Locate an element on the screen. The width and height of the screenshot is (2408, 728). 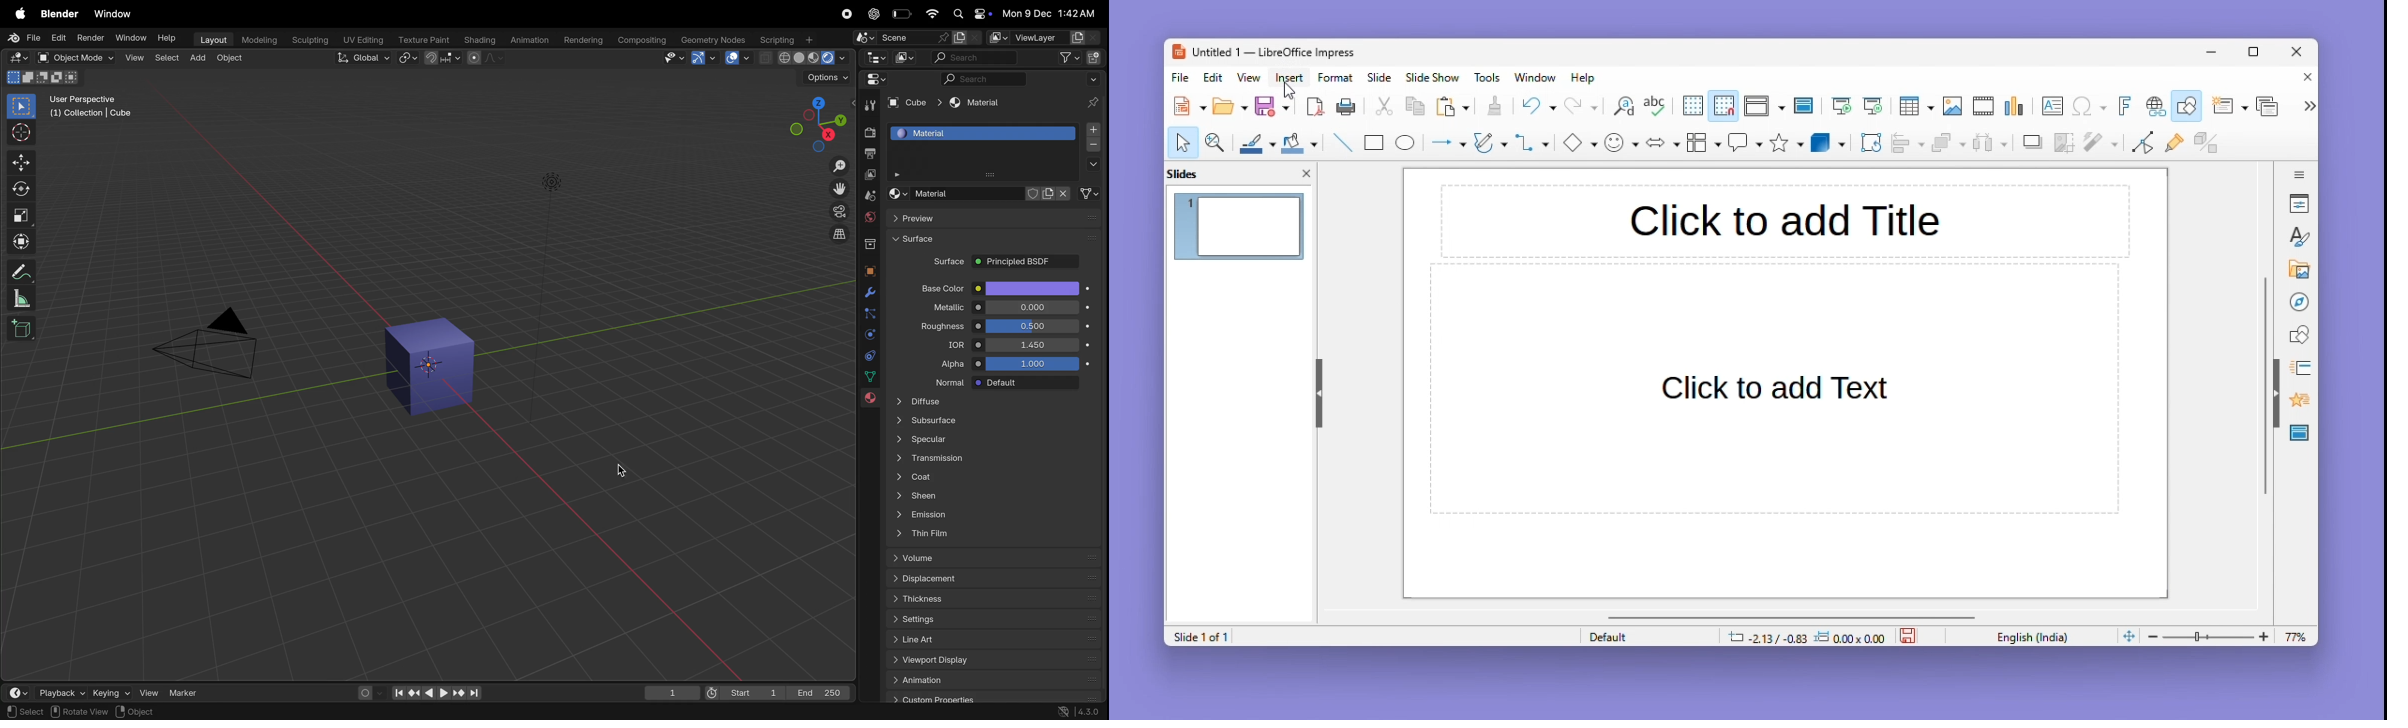
Video is located at coordinates (1983, 107).